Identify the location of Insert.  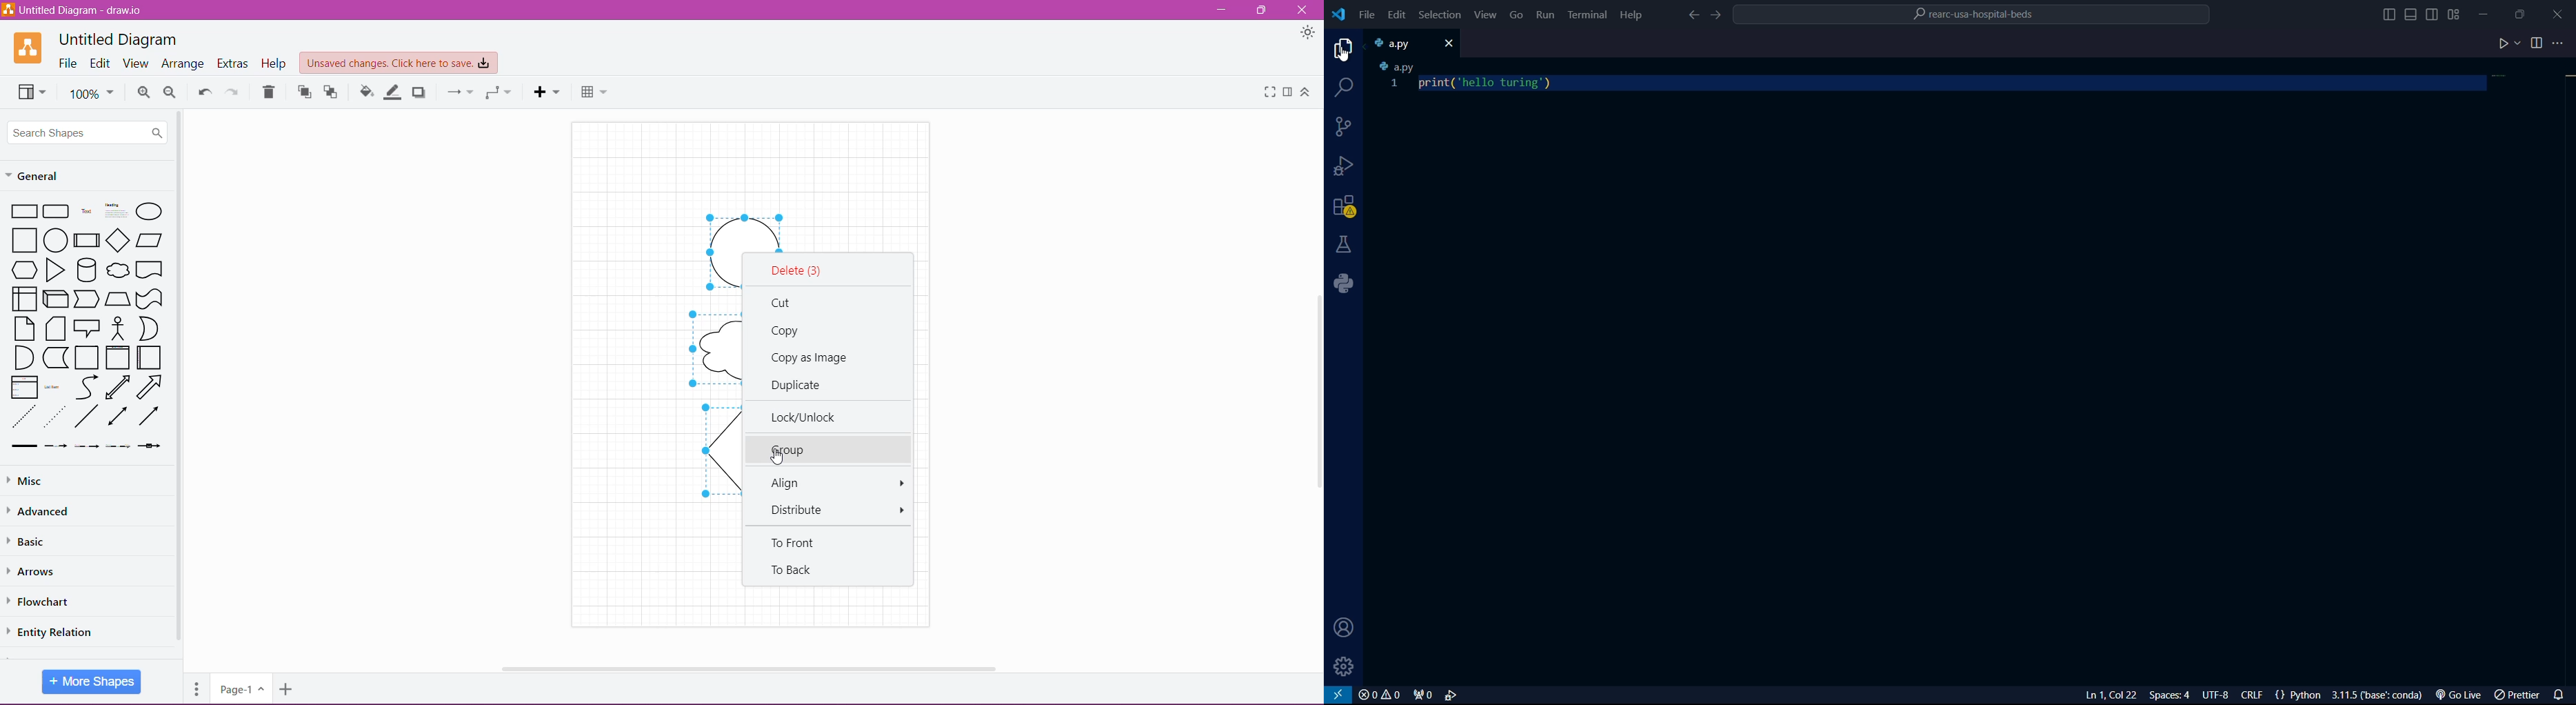
(547, 92).